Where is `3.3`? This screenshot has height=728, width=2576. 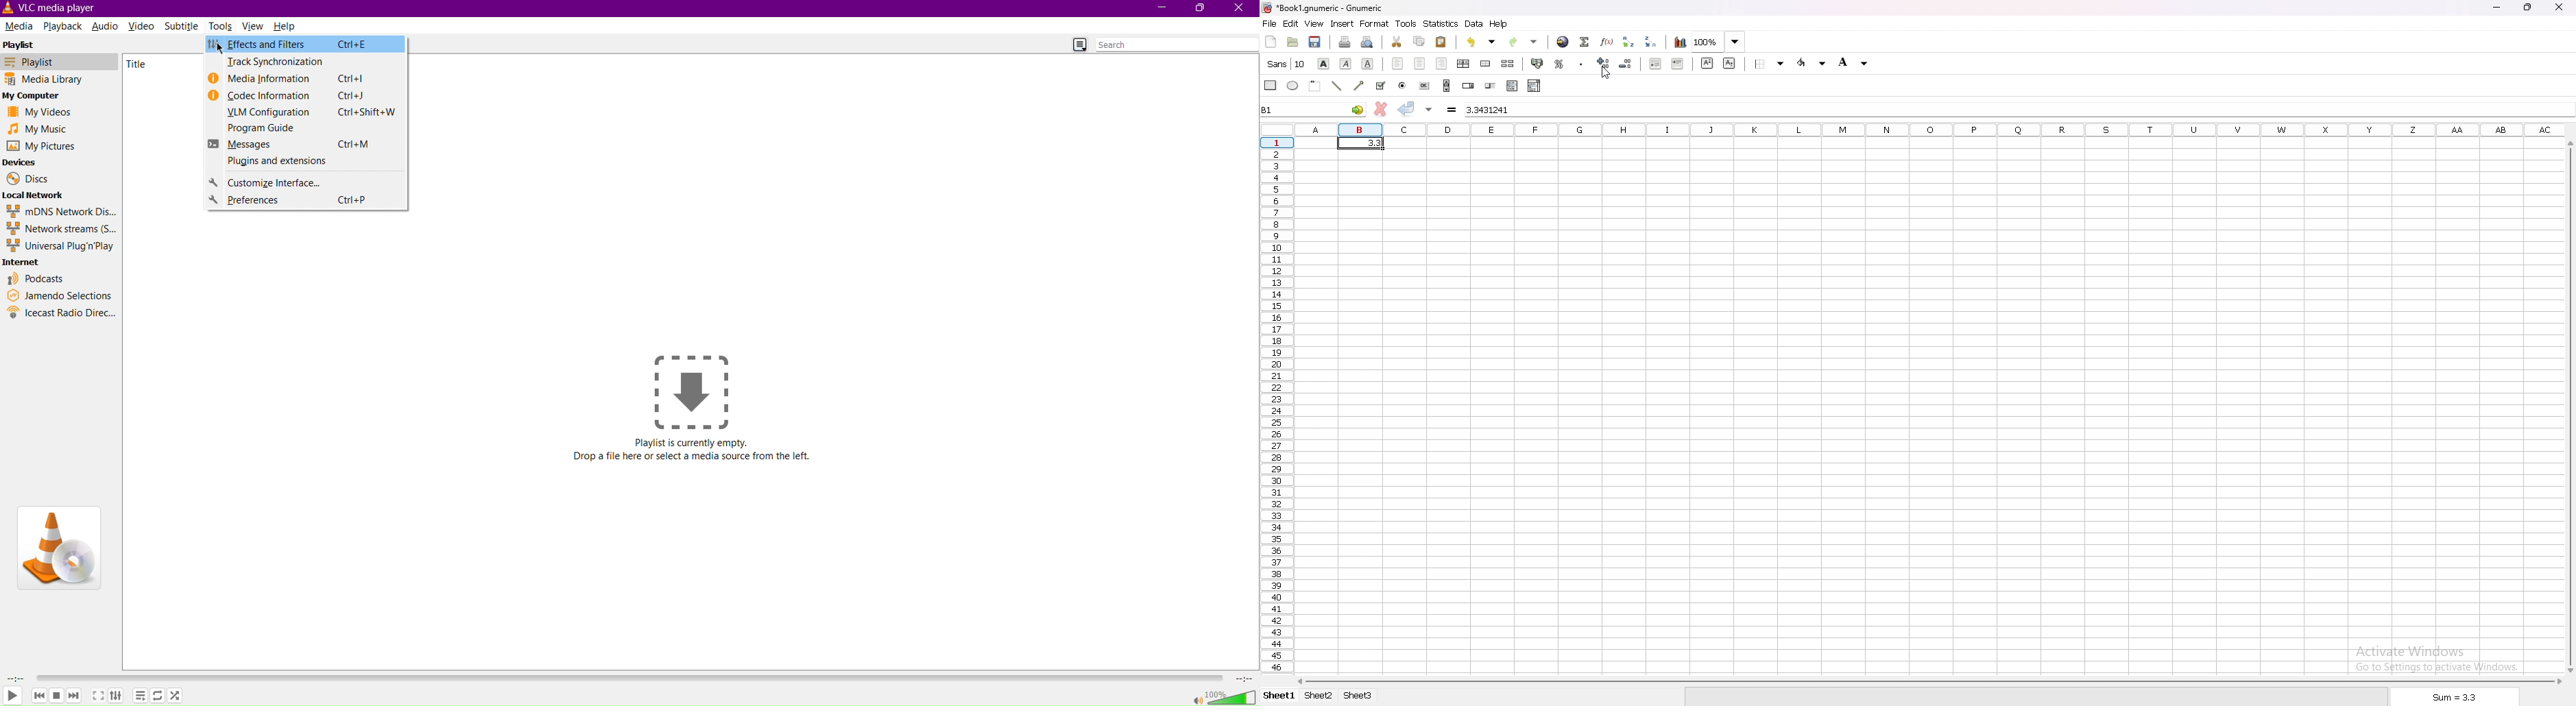 3.3 is located at coordinates (1371, 143).